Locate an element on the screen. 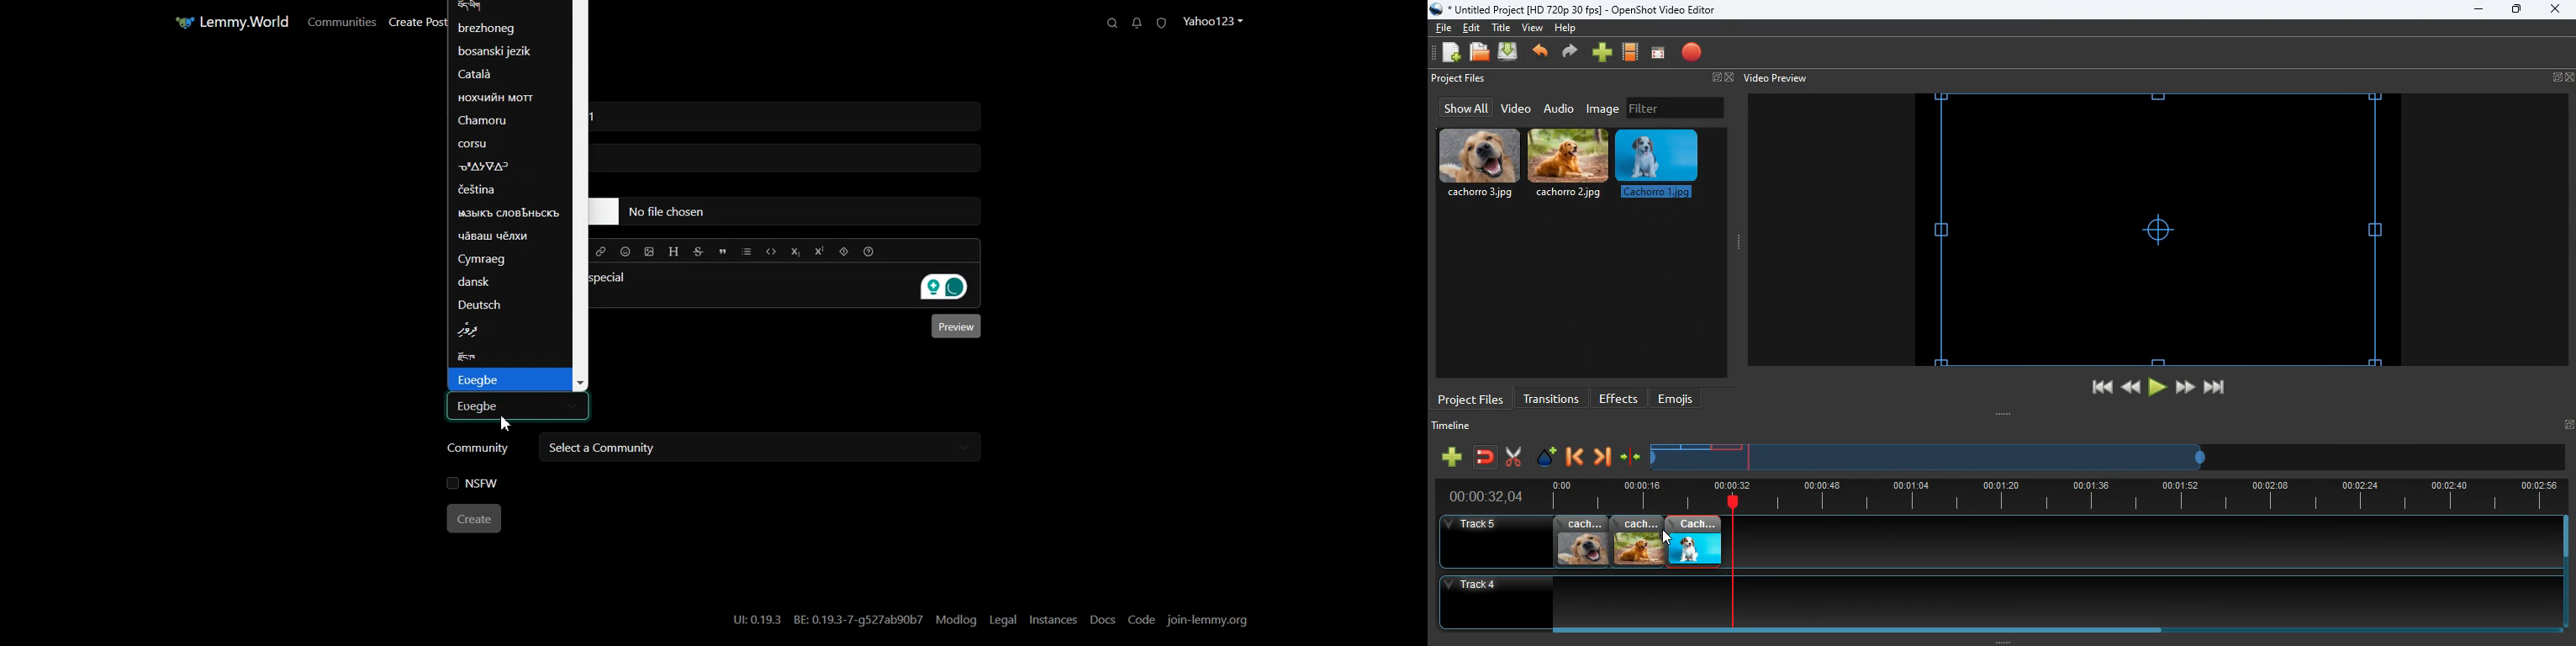 The image size is (2576, 672). effects is located at coordinates (1619, 398).